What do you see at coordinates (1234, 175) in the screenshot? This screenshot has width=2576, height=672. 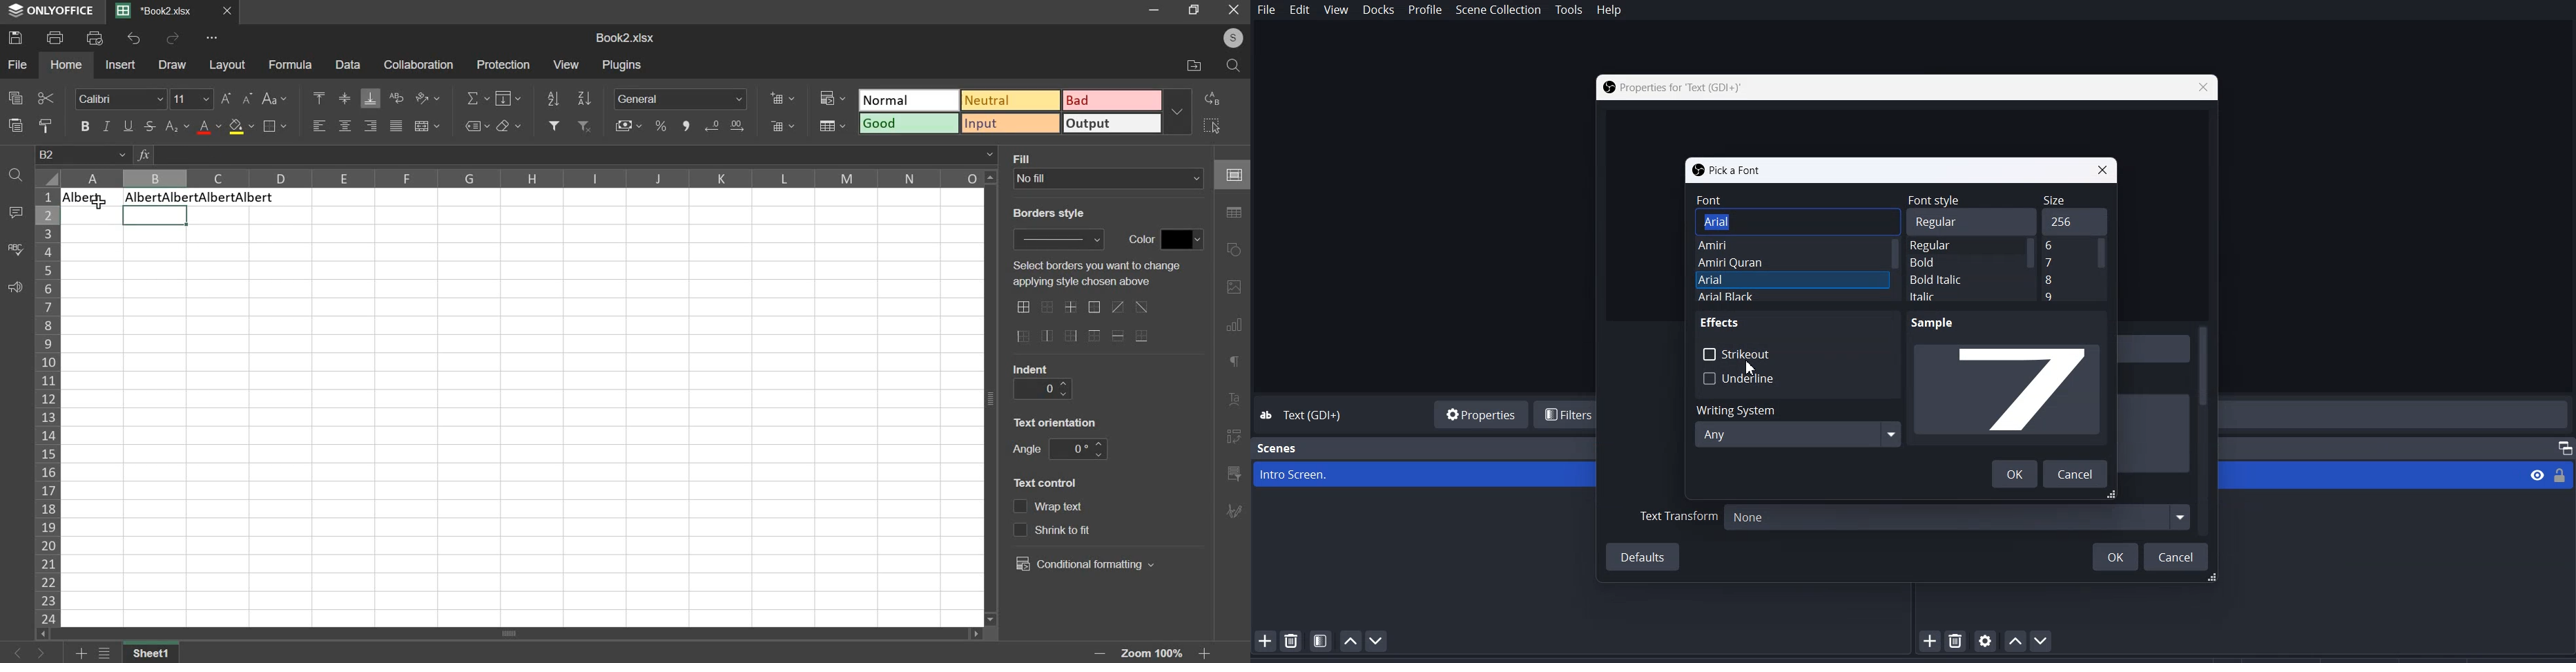 I see `cell settings` at bounding box center [1234, 175].